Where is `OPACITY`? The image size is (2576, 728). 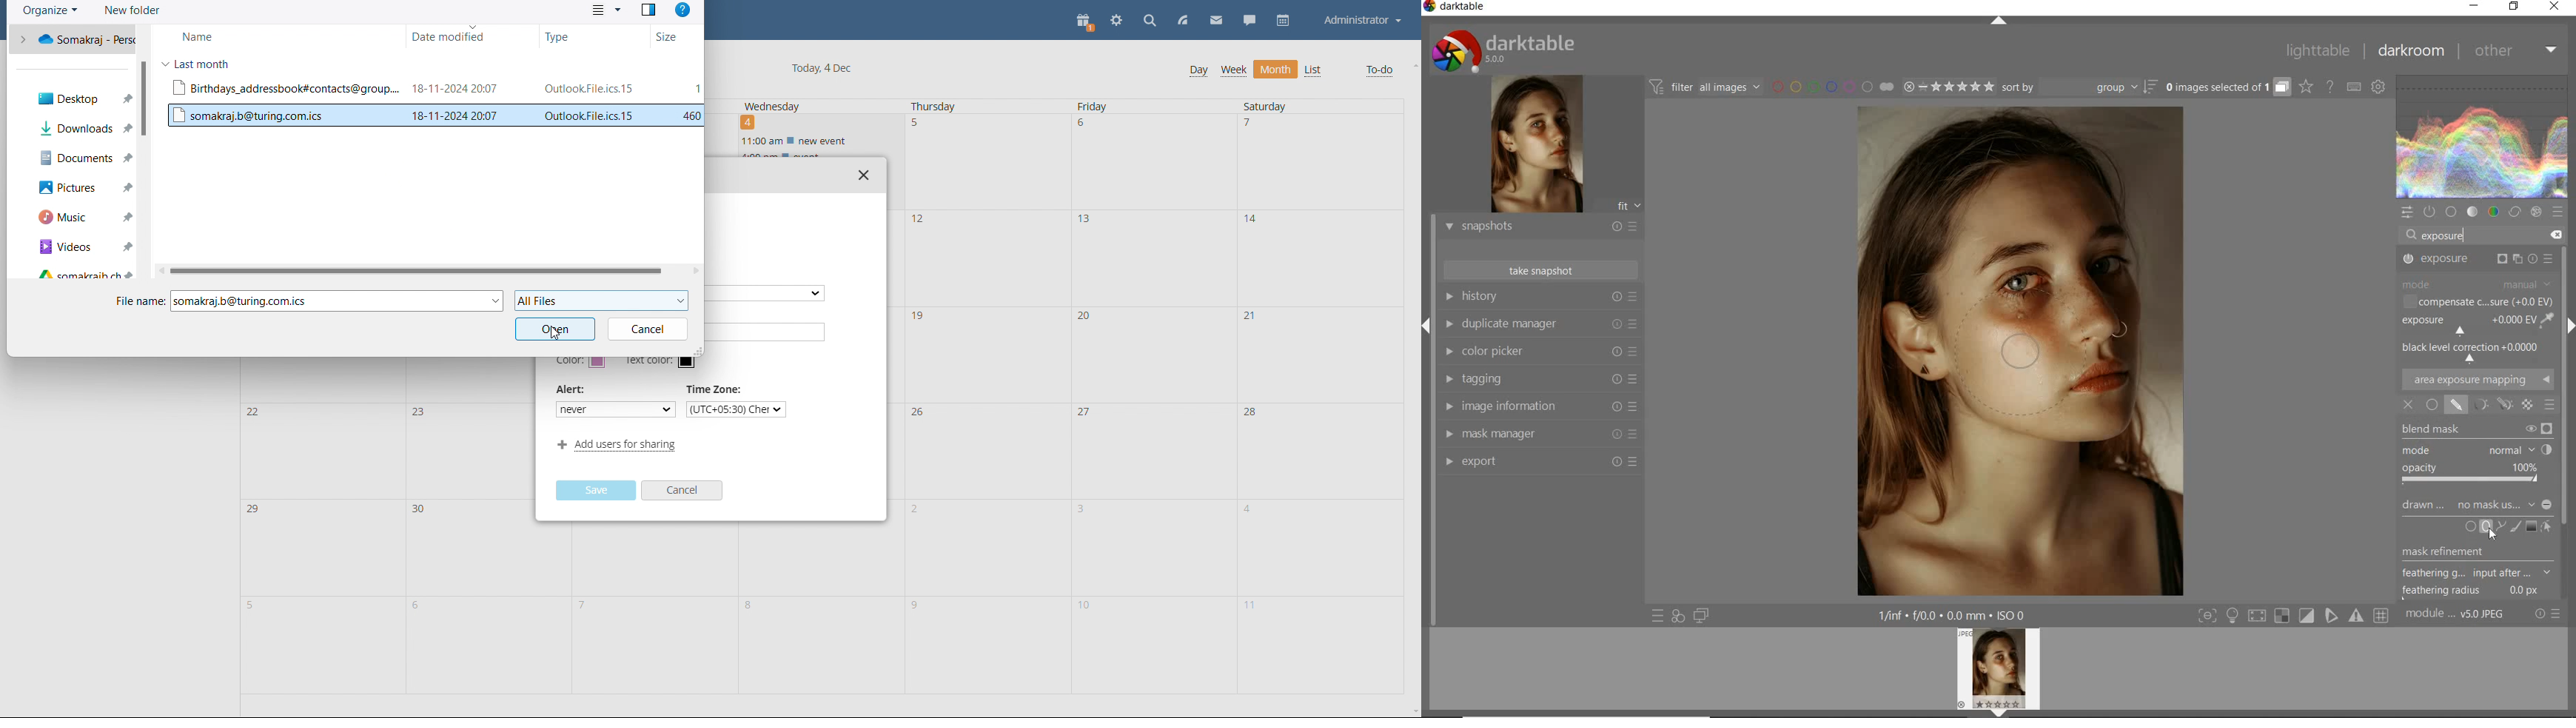
OPACITY is located at coordinates (2471, 474).